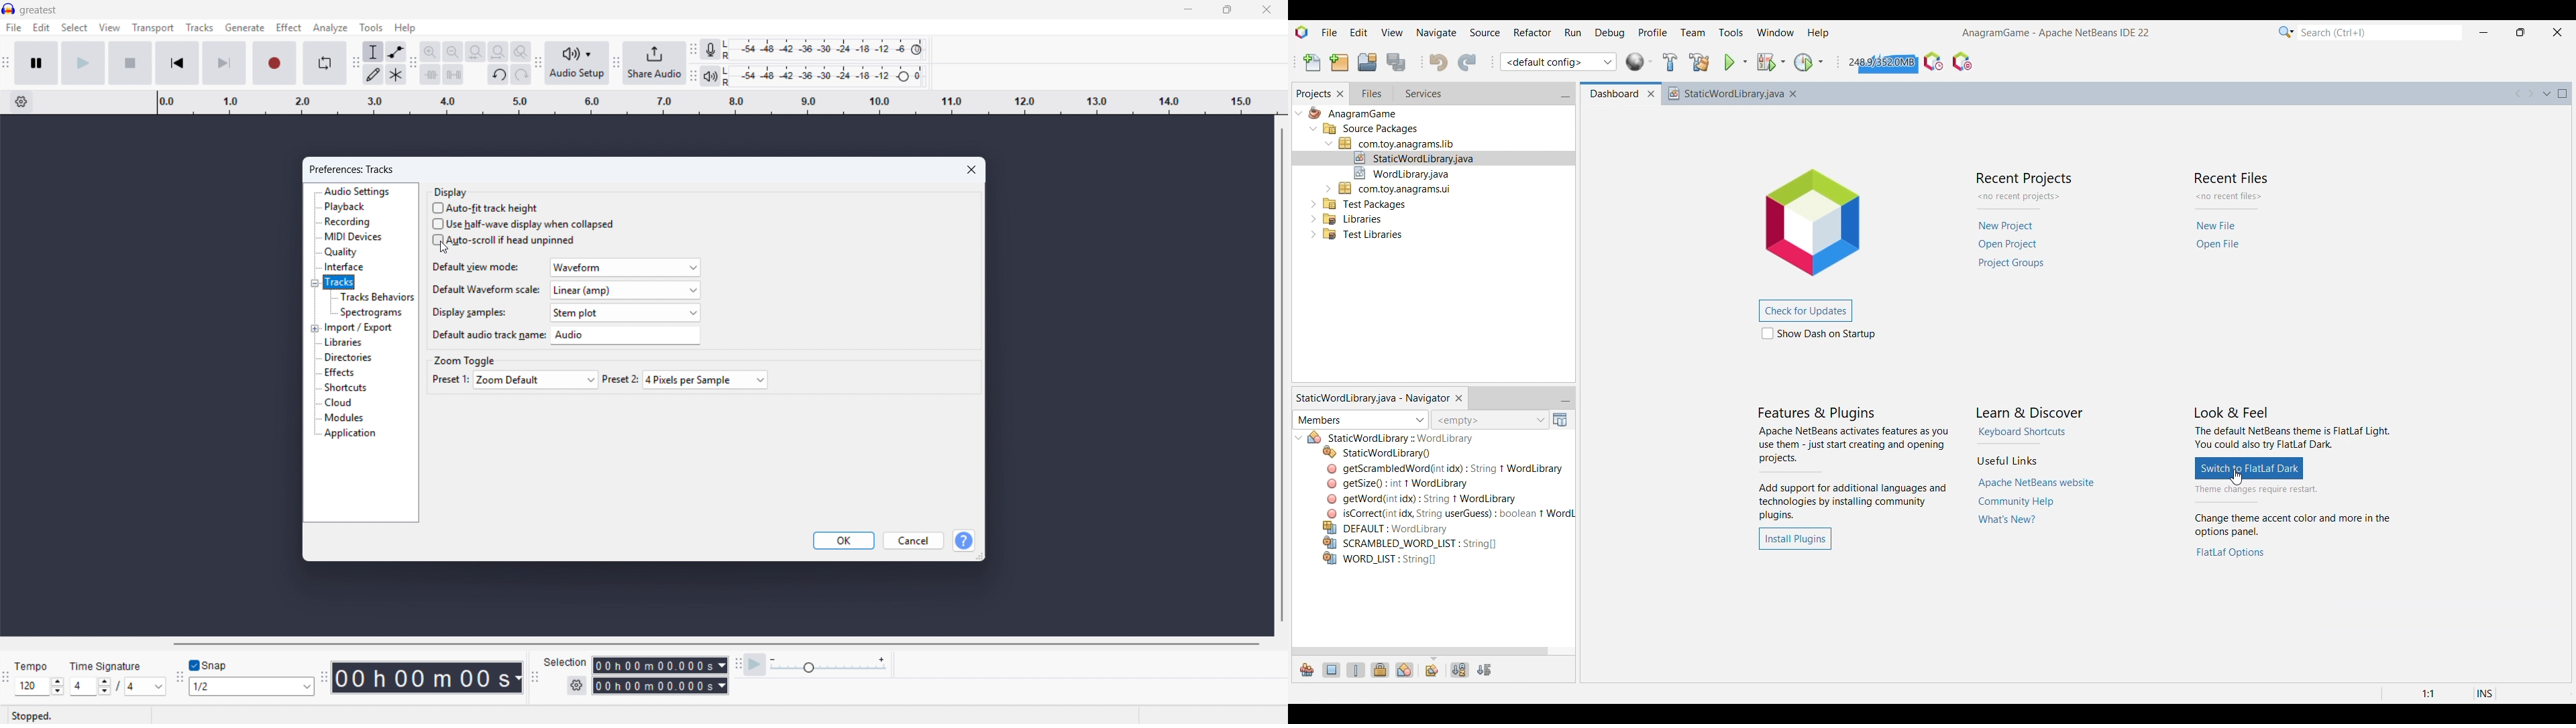  What do you see at coordinates (224, 64) in the screenshot?
I see `Skip to end ` at bounding box center [224, 64].